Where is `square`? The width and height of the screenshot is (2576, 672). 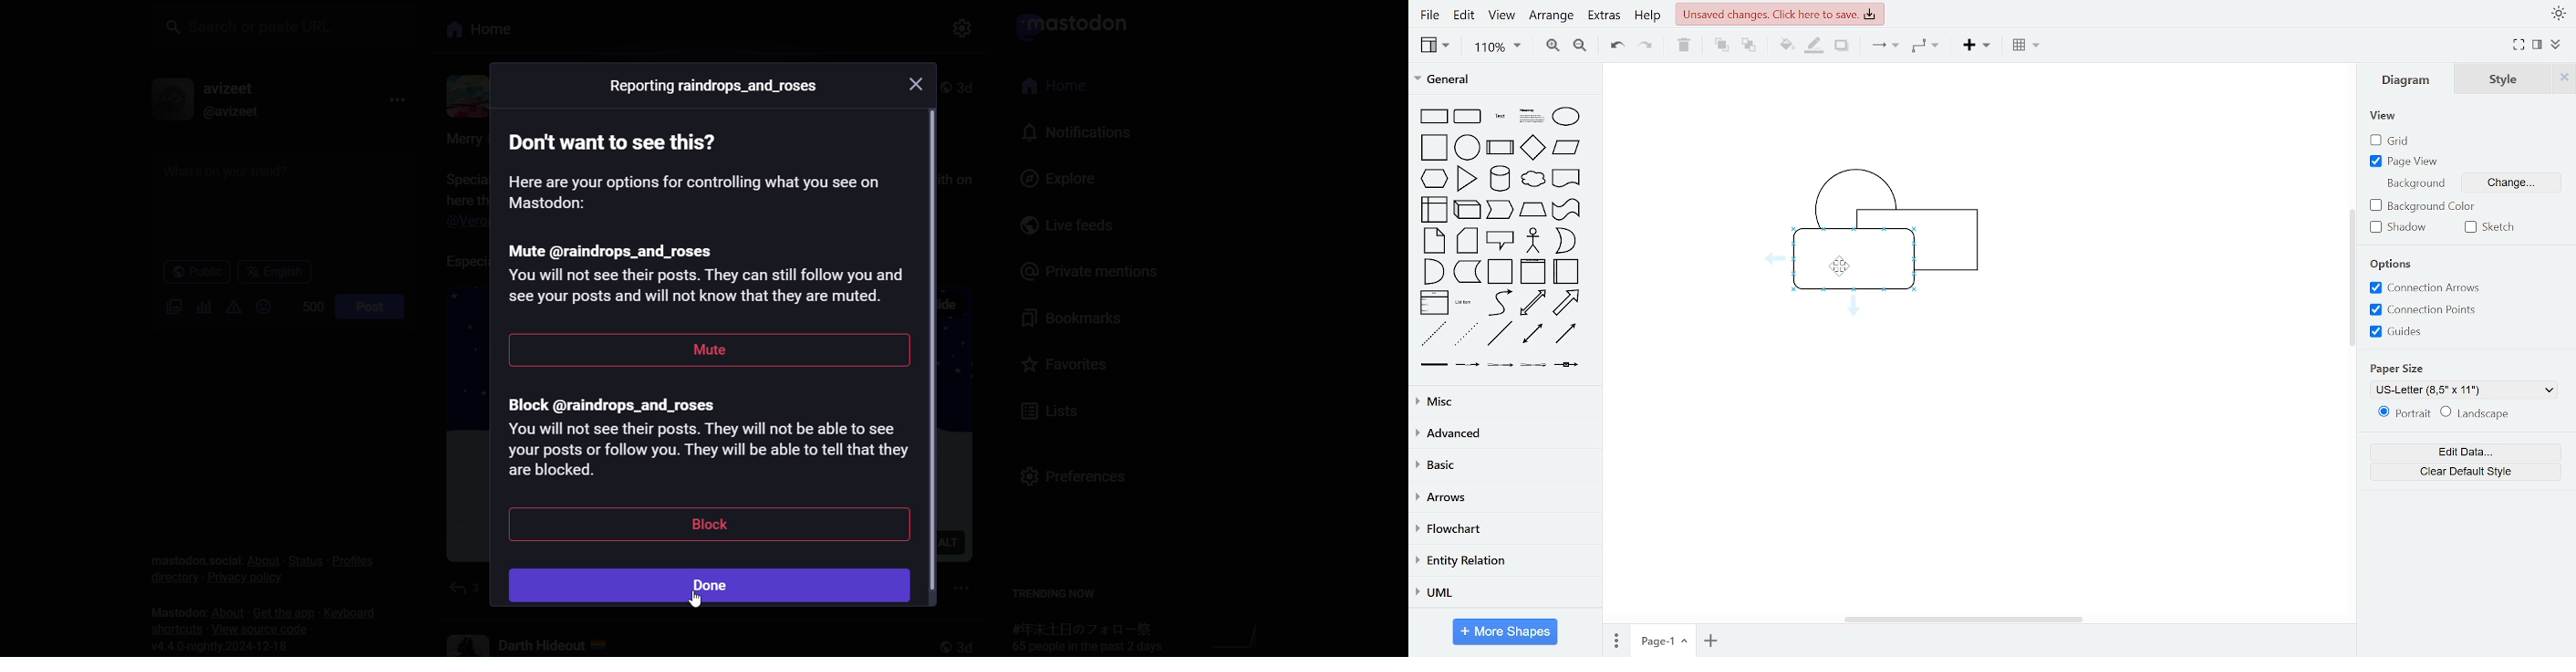
square is located at coordinates (1436, 148).